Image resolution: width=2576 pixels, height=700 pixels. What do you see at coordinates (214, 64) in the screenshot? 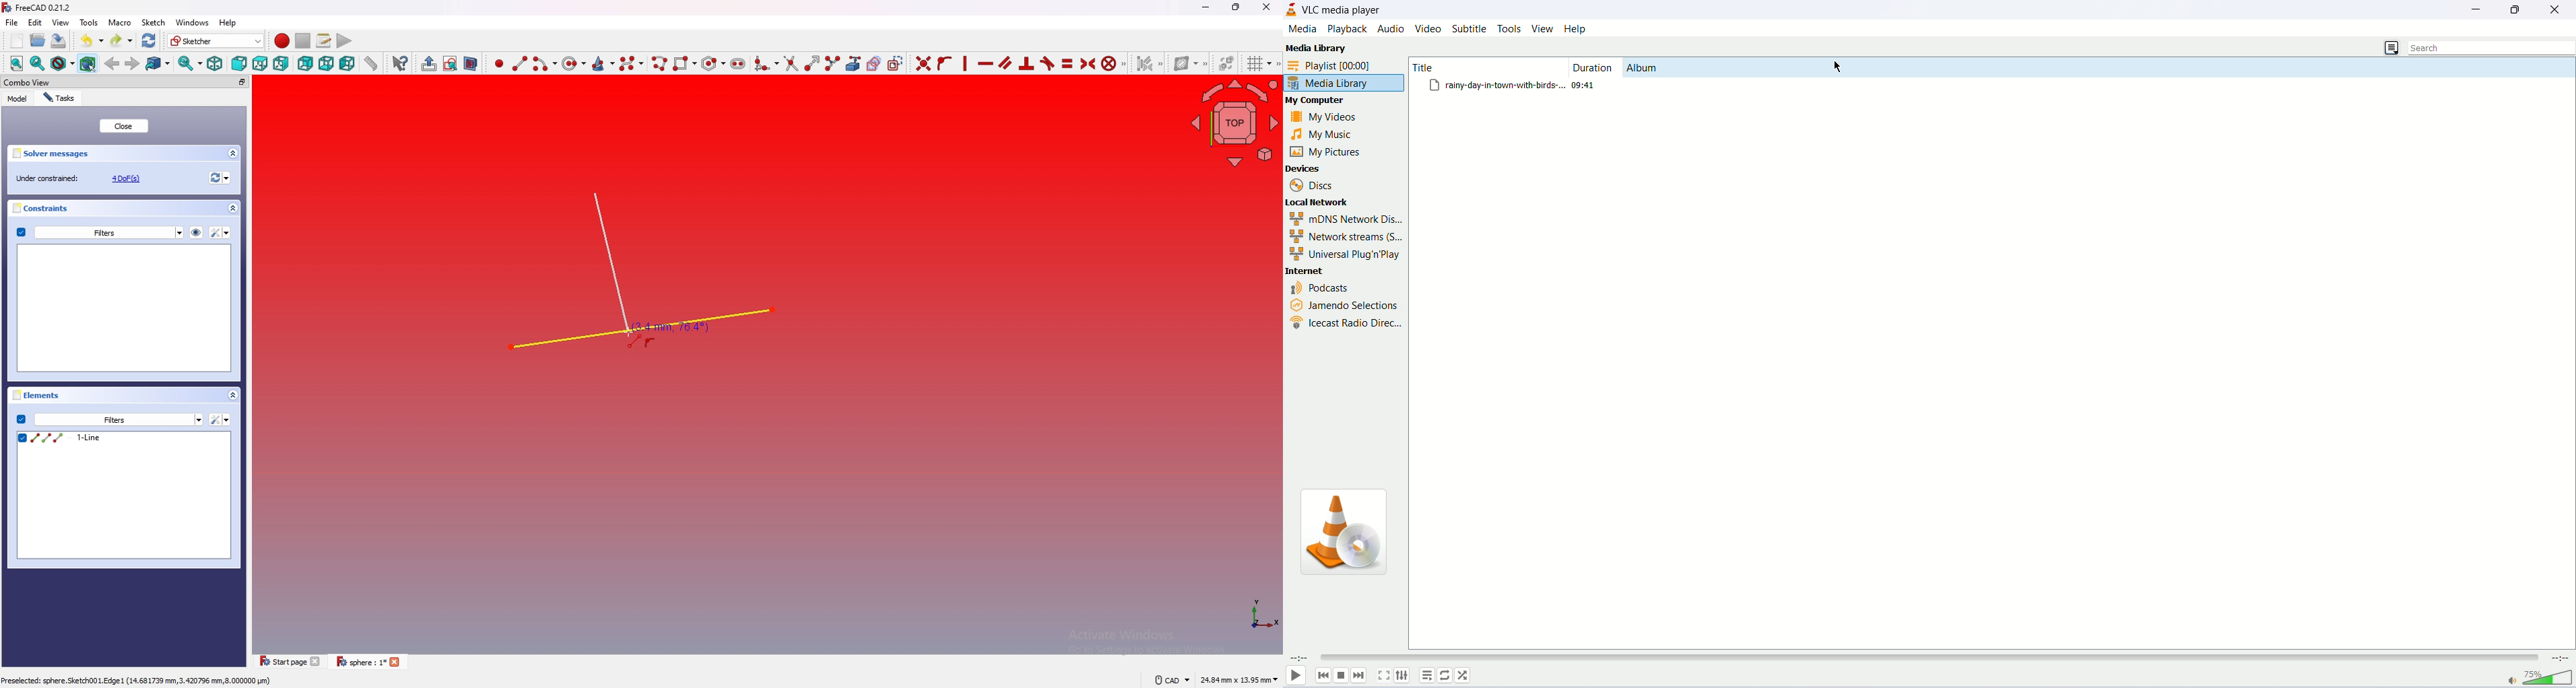
I see `Isometric` at bounding box center [214, 64].